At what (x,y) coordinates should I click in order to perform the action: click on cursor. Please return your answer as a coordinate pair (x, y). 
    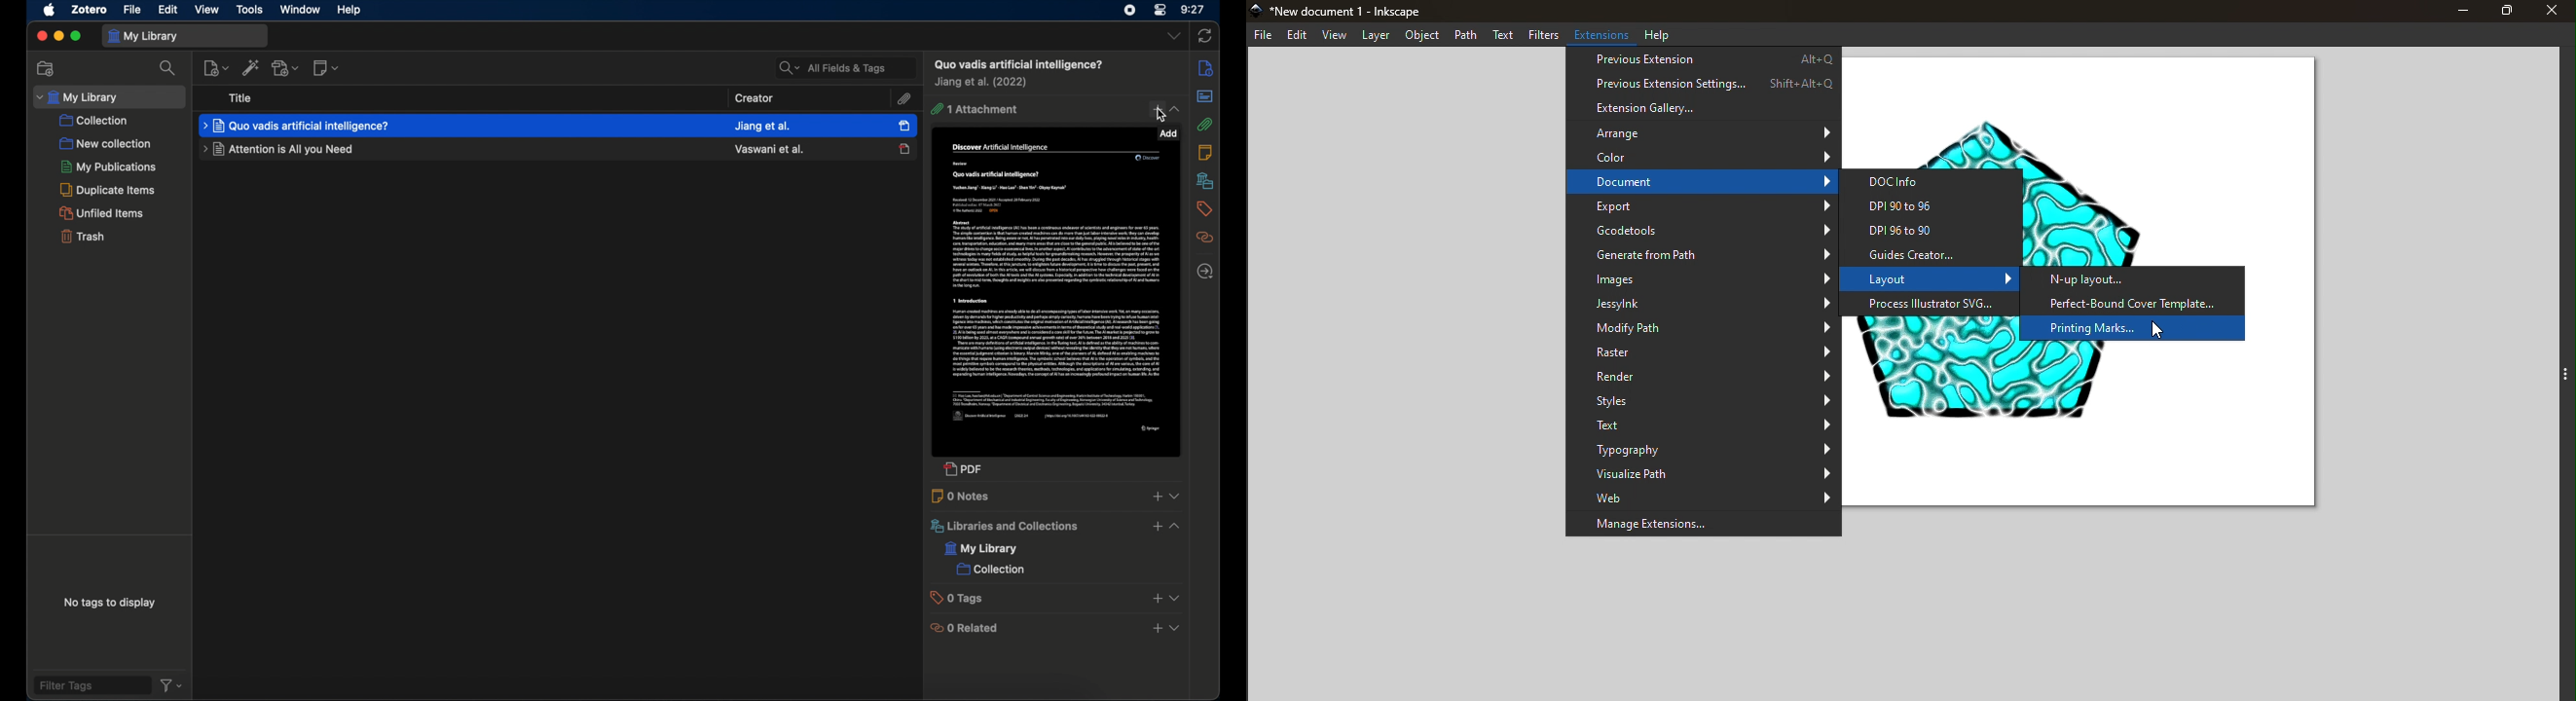
    Looking at the image, I should click on (1159, 115).